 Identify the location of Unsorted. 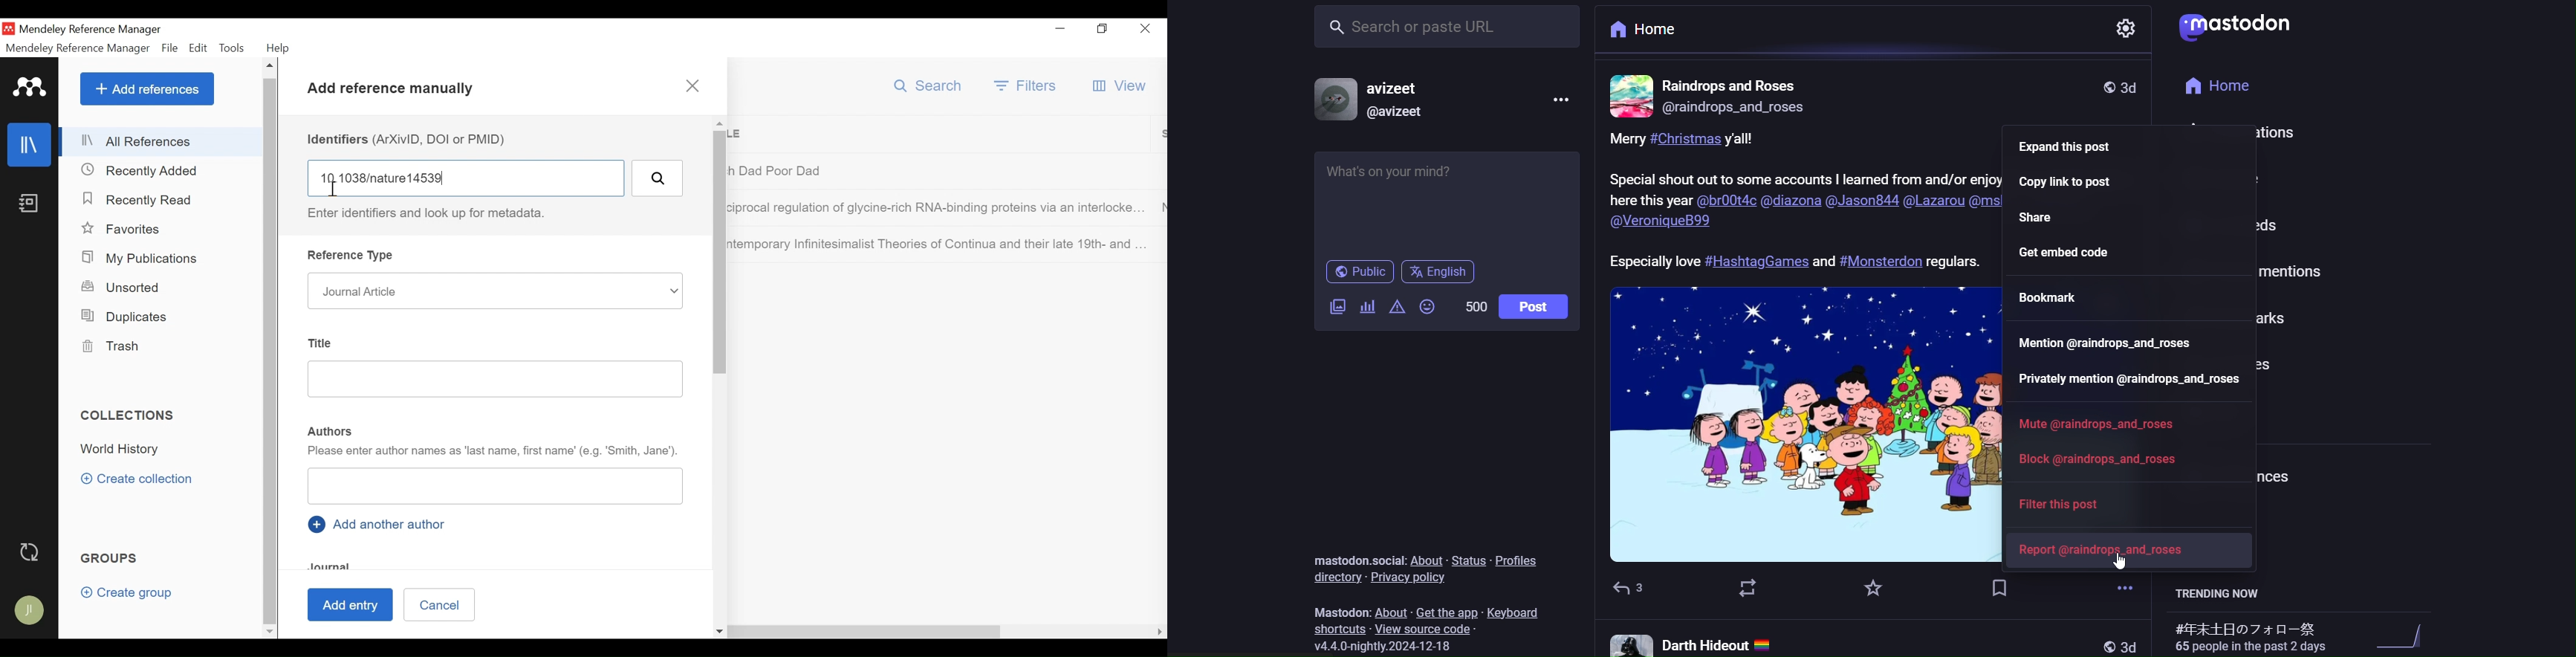
(122, 287).